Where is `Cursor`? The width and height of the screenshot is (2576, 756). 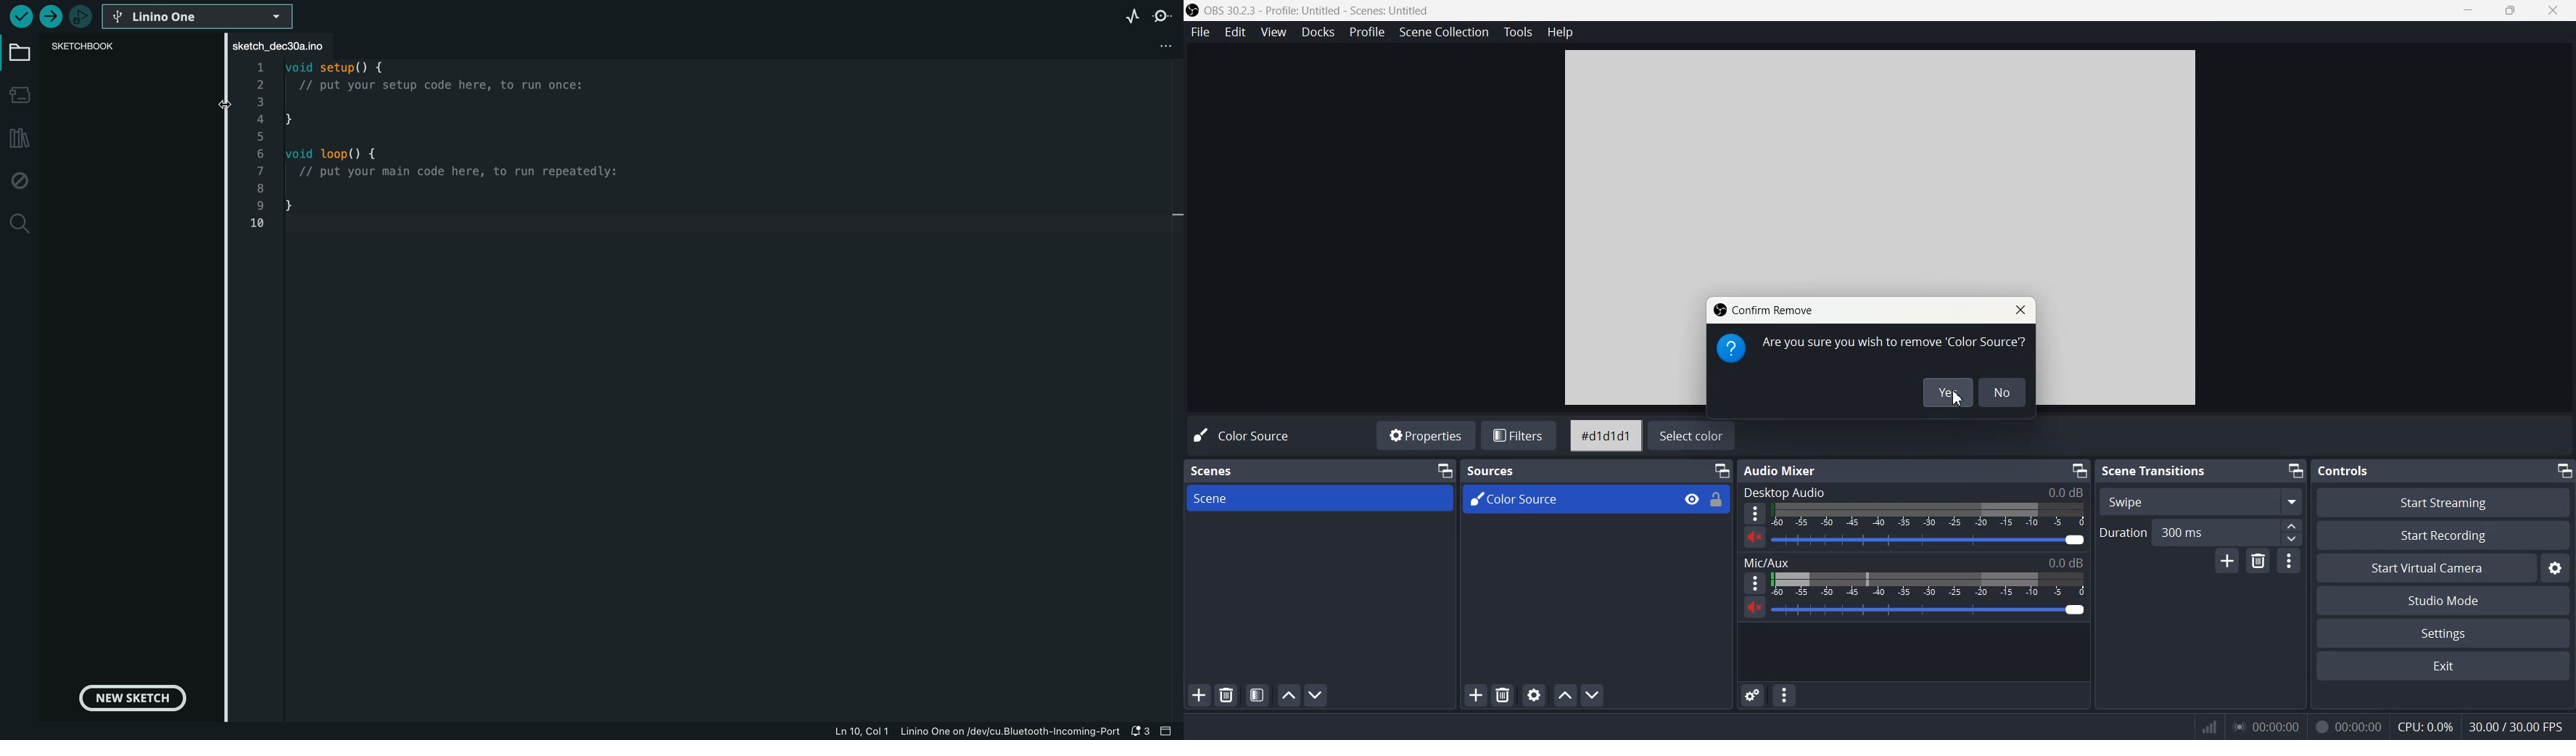
Cursor is located at coordinates (1957, 398).